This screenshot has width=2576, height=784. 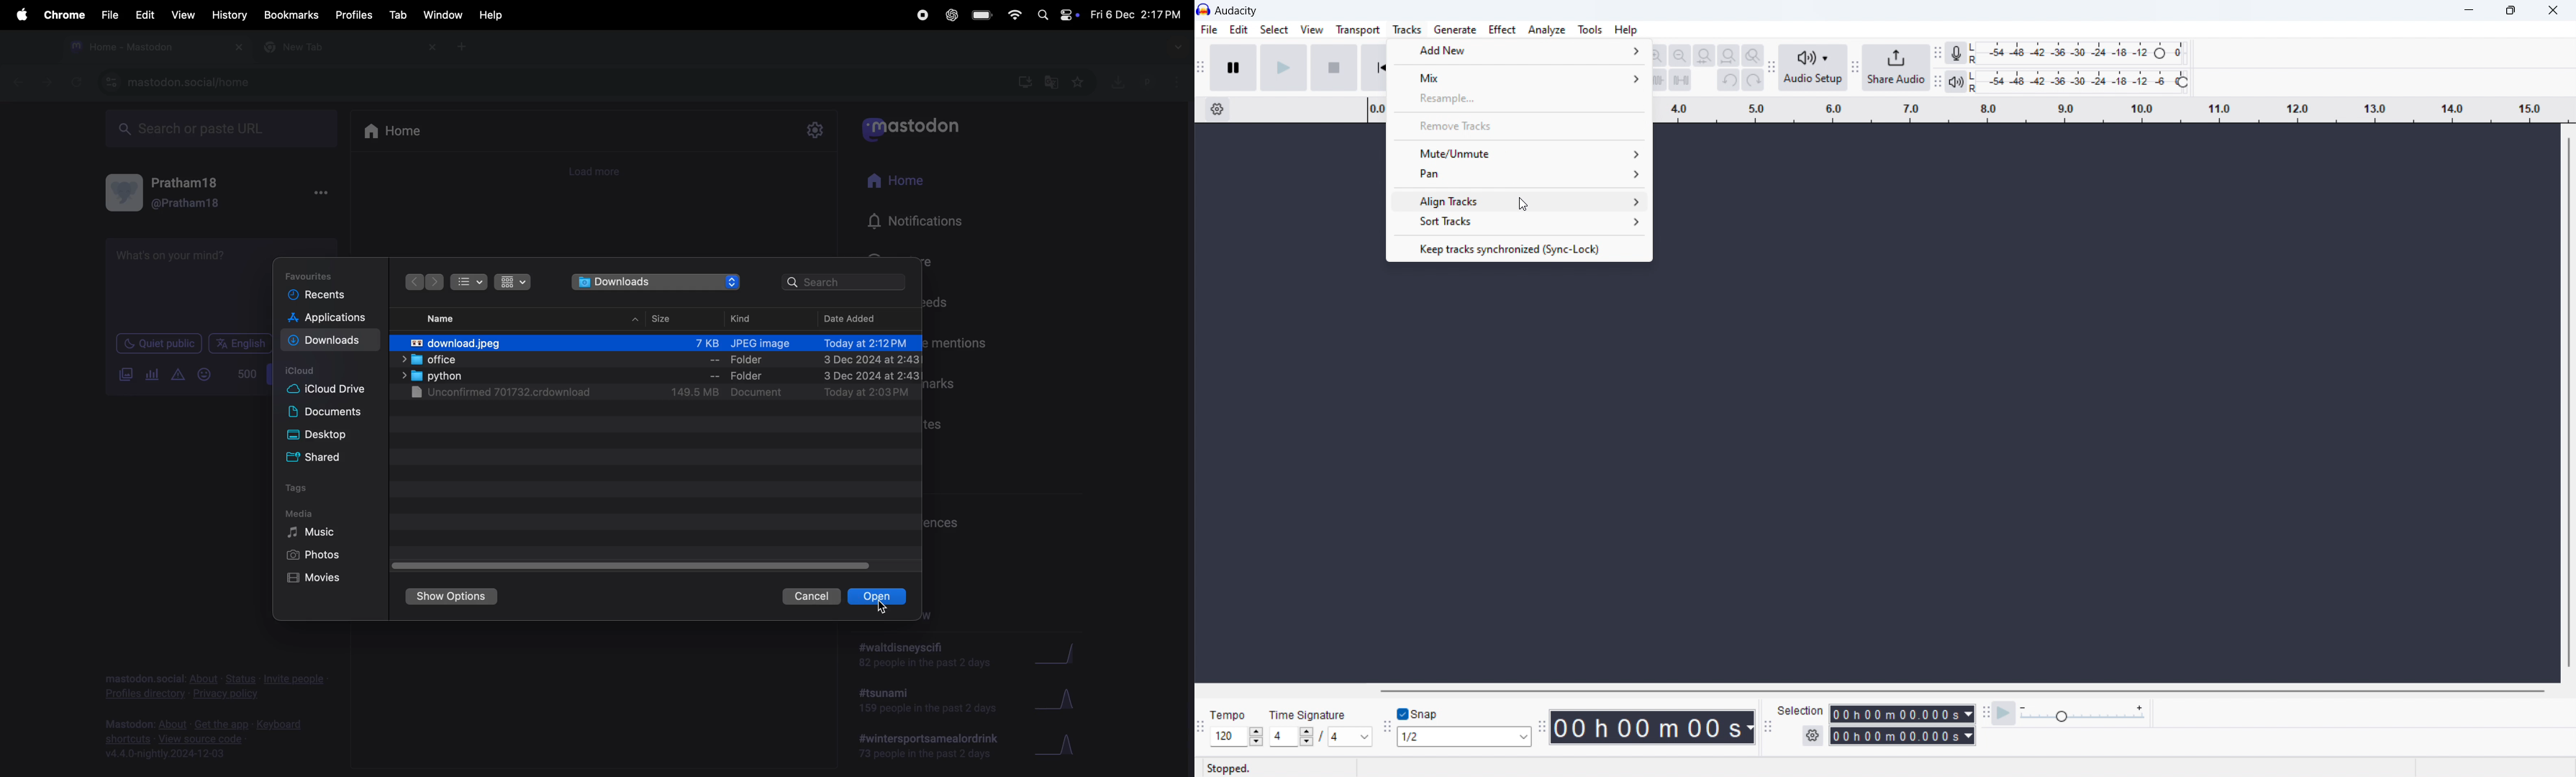 What do you see at coordinates (1656, 80) in the screenshot?
I see `trim audio outside selection` at bounding box center [1656, 80].